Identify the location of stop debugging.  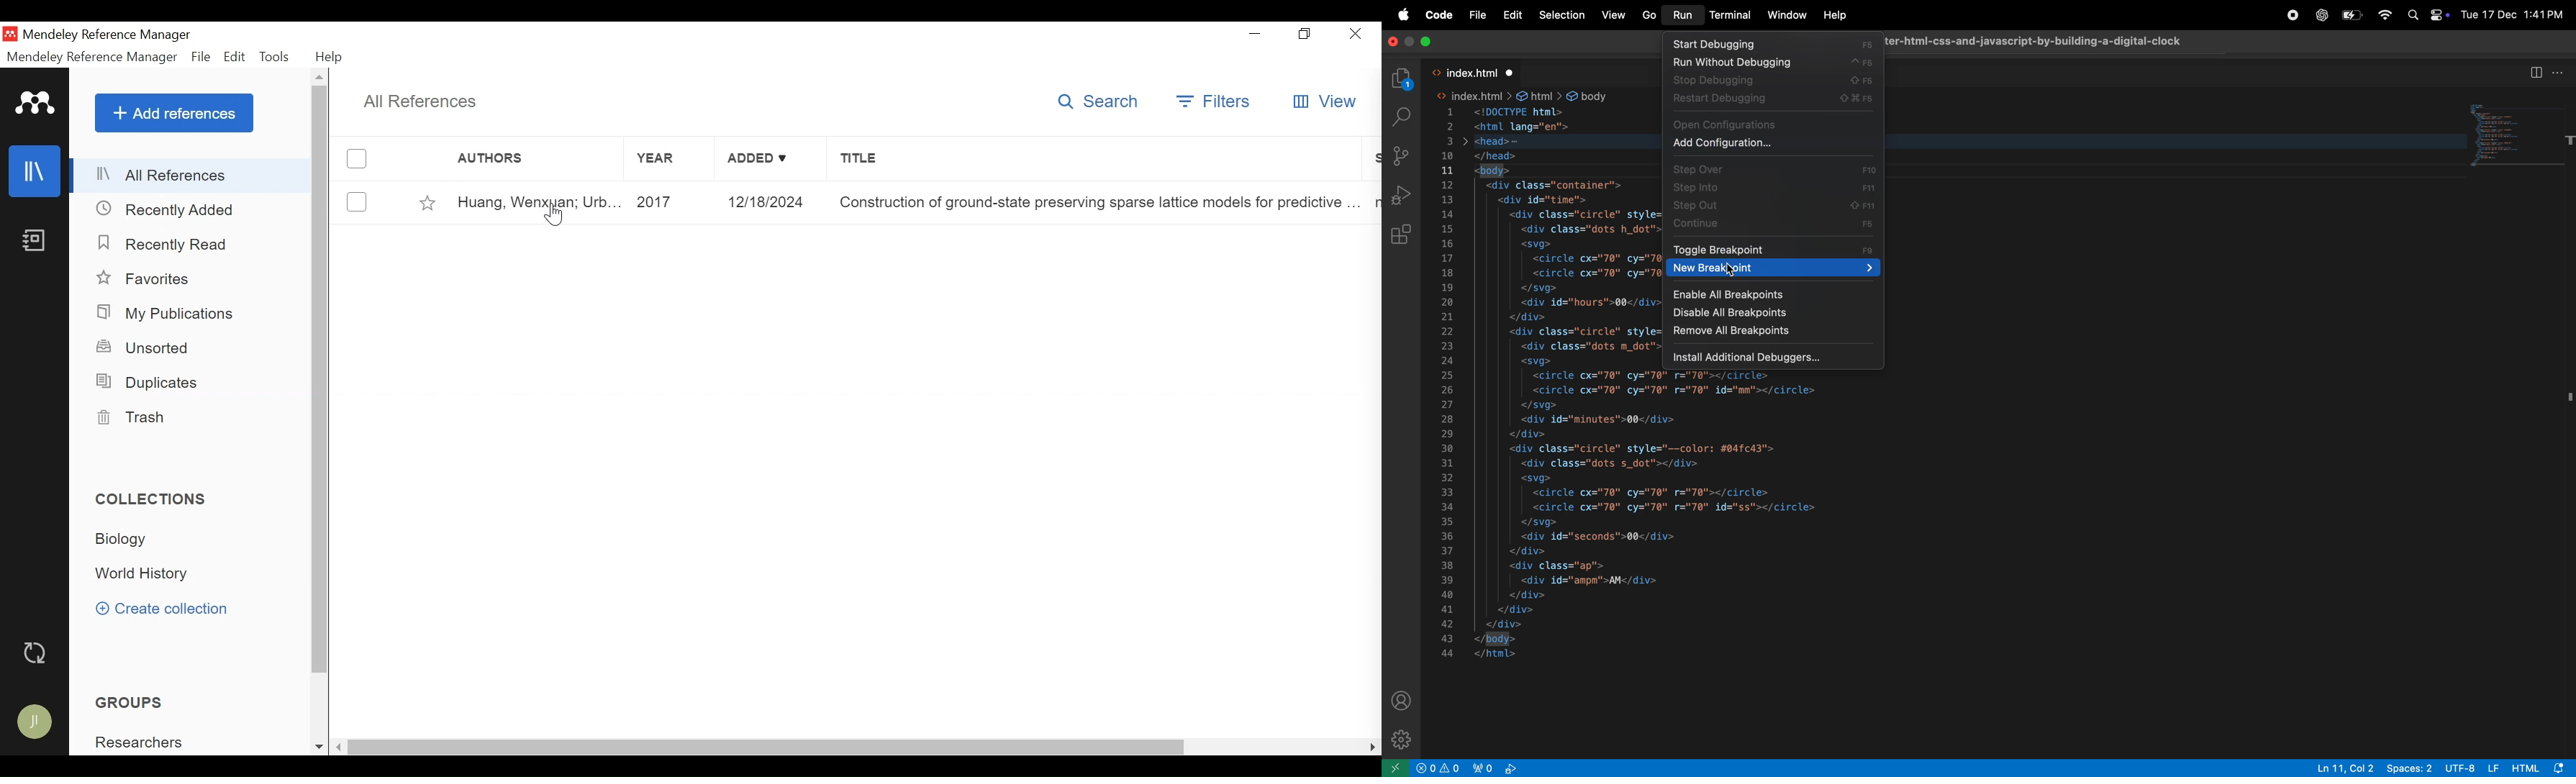
(1771, 81).